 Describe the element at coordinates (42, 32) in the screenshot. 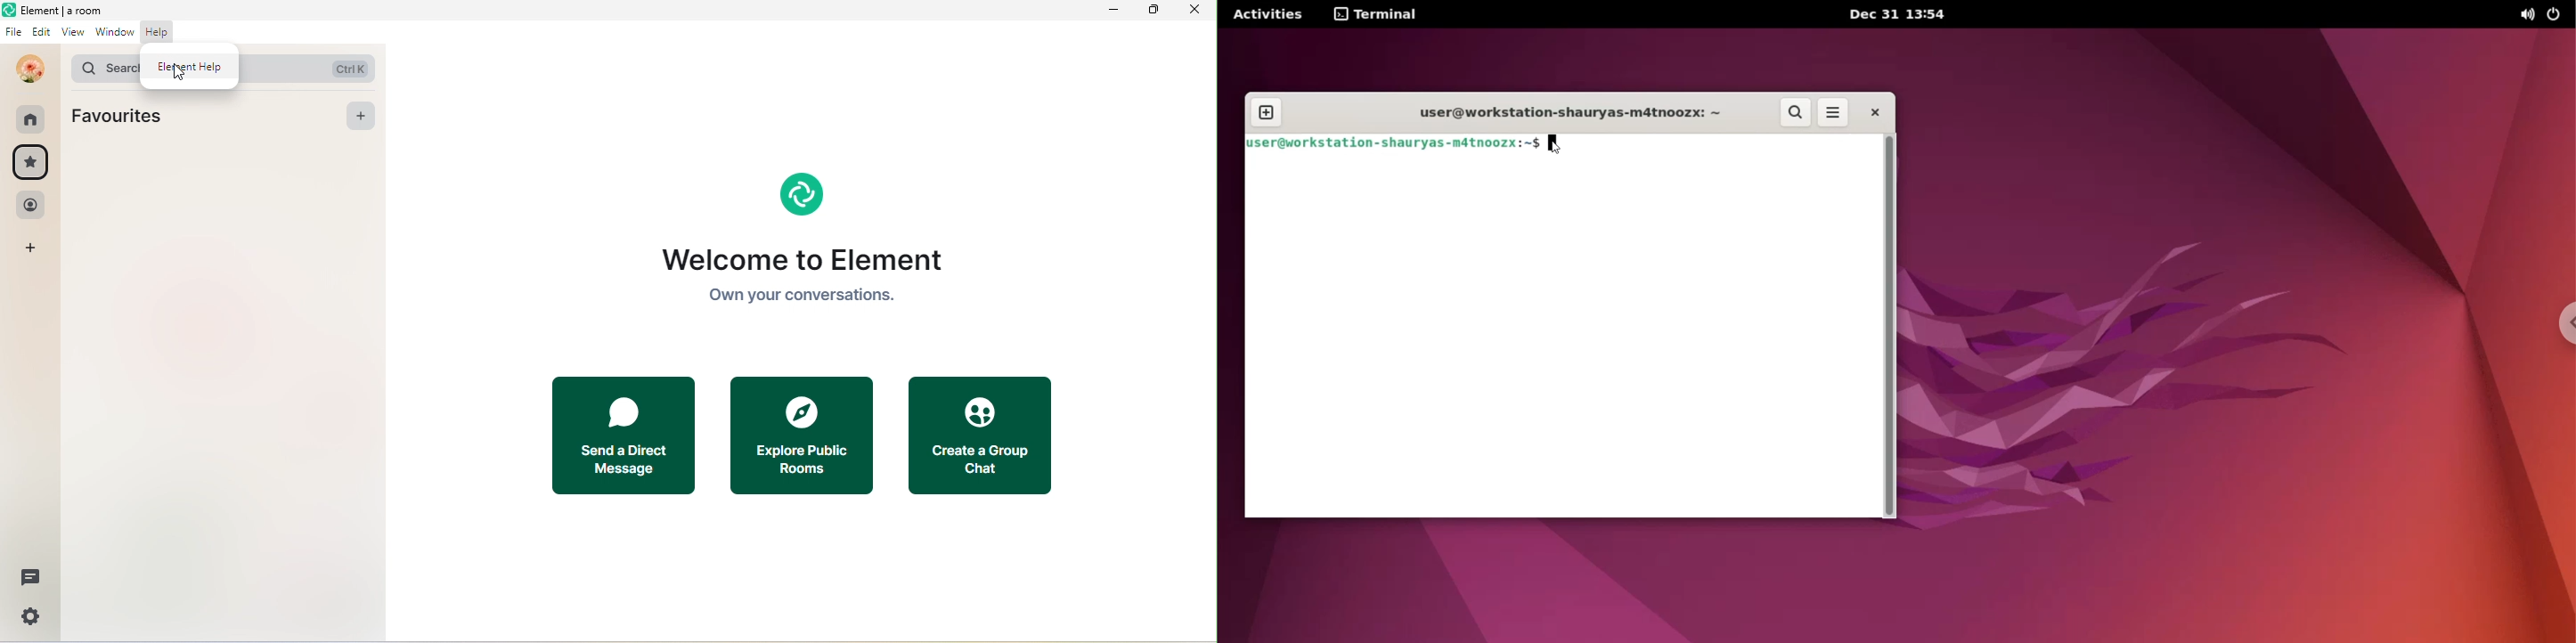

I see `edit` at that location.